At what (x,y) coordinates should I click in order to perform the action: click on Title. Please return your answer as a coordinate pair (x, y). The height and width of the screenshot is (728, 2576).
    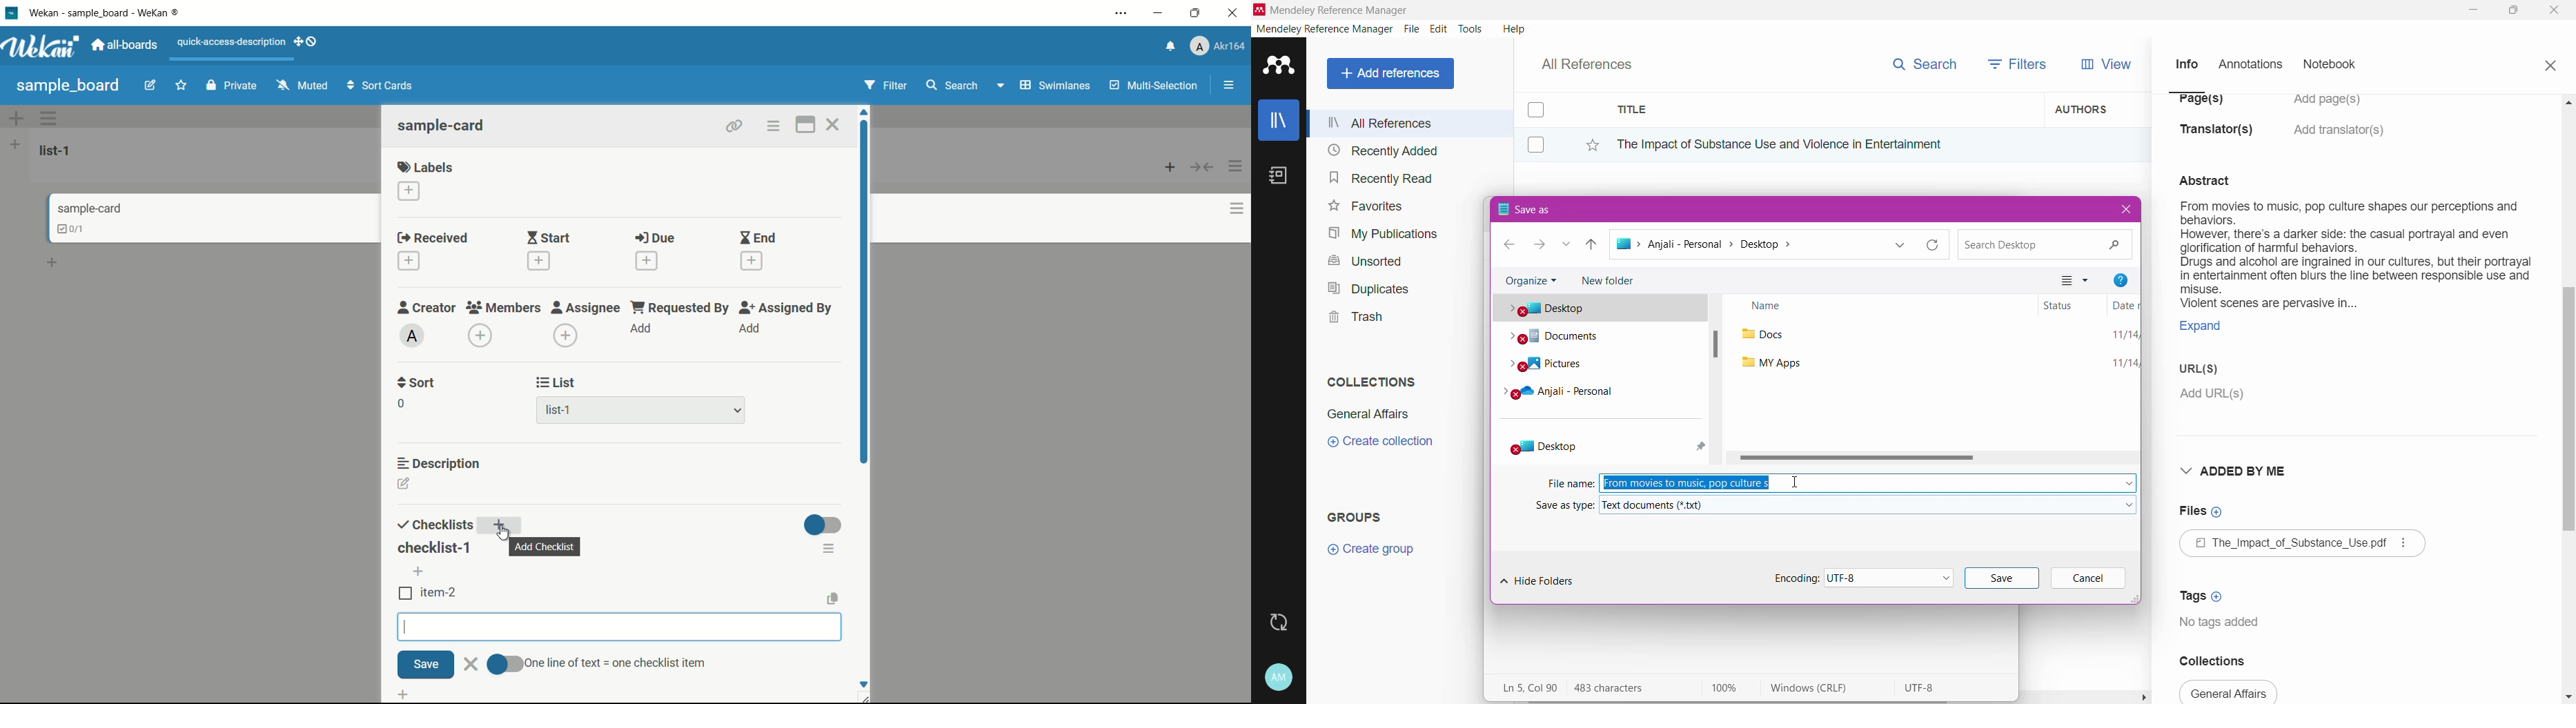
    Looking at the image, I should click on (1824, 110).